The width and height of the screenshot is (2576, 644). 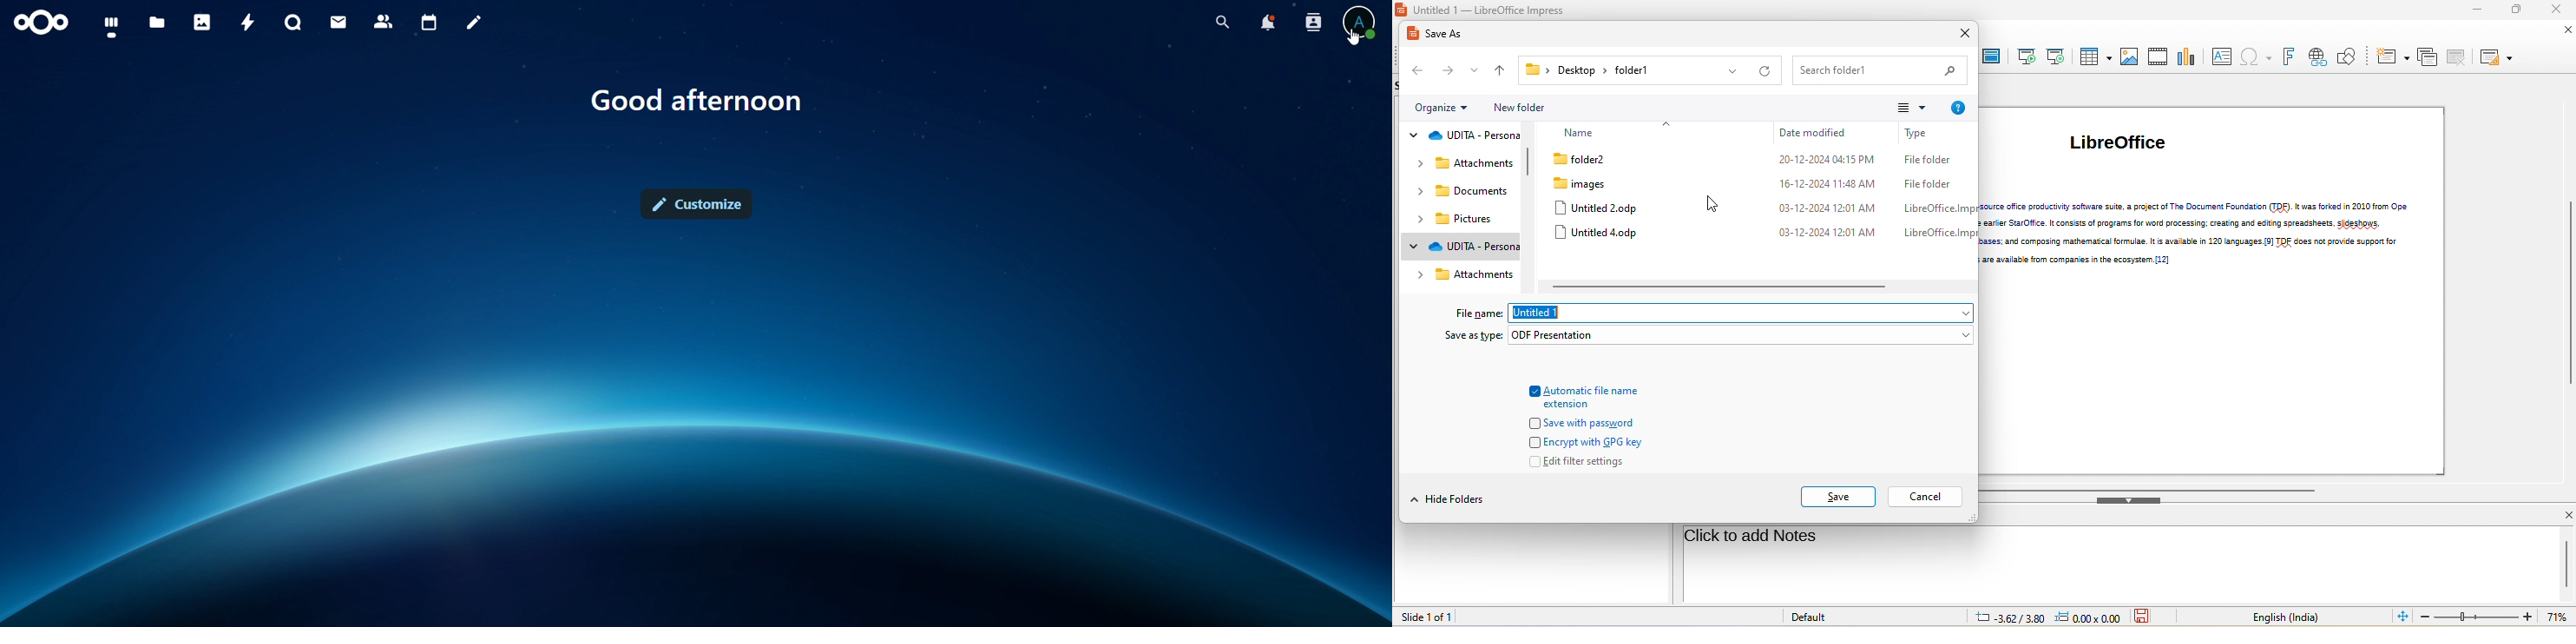 What do you see at coordinates (1732, 72) in the screenshot?
I see `previous location` at bounding box center [1732, 72].